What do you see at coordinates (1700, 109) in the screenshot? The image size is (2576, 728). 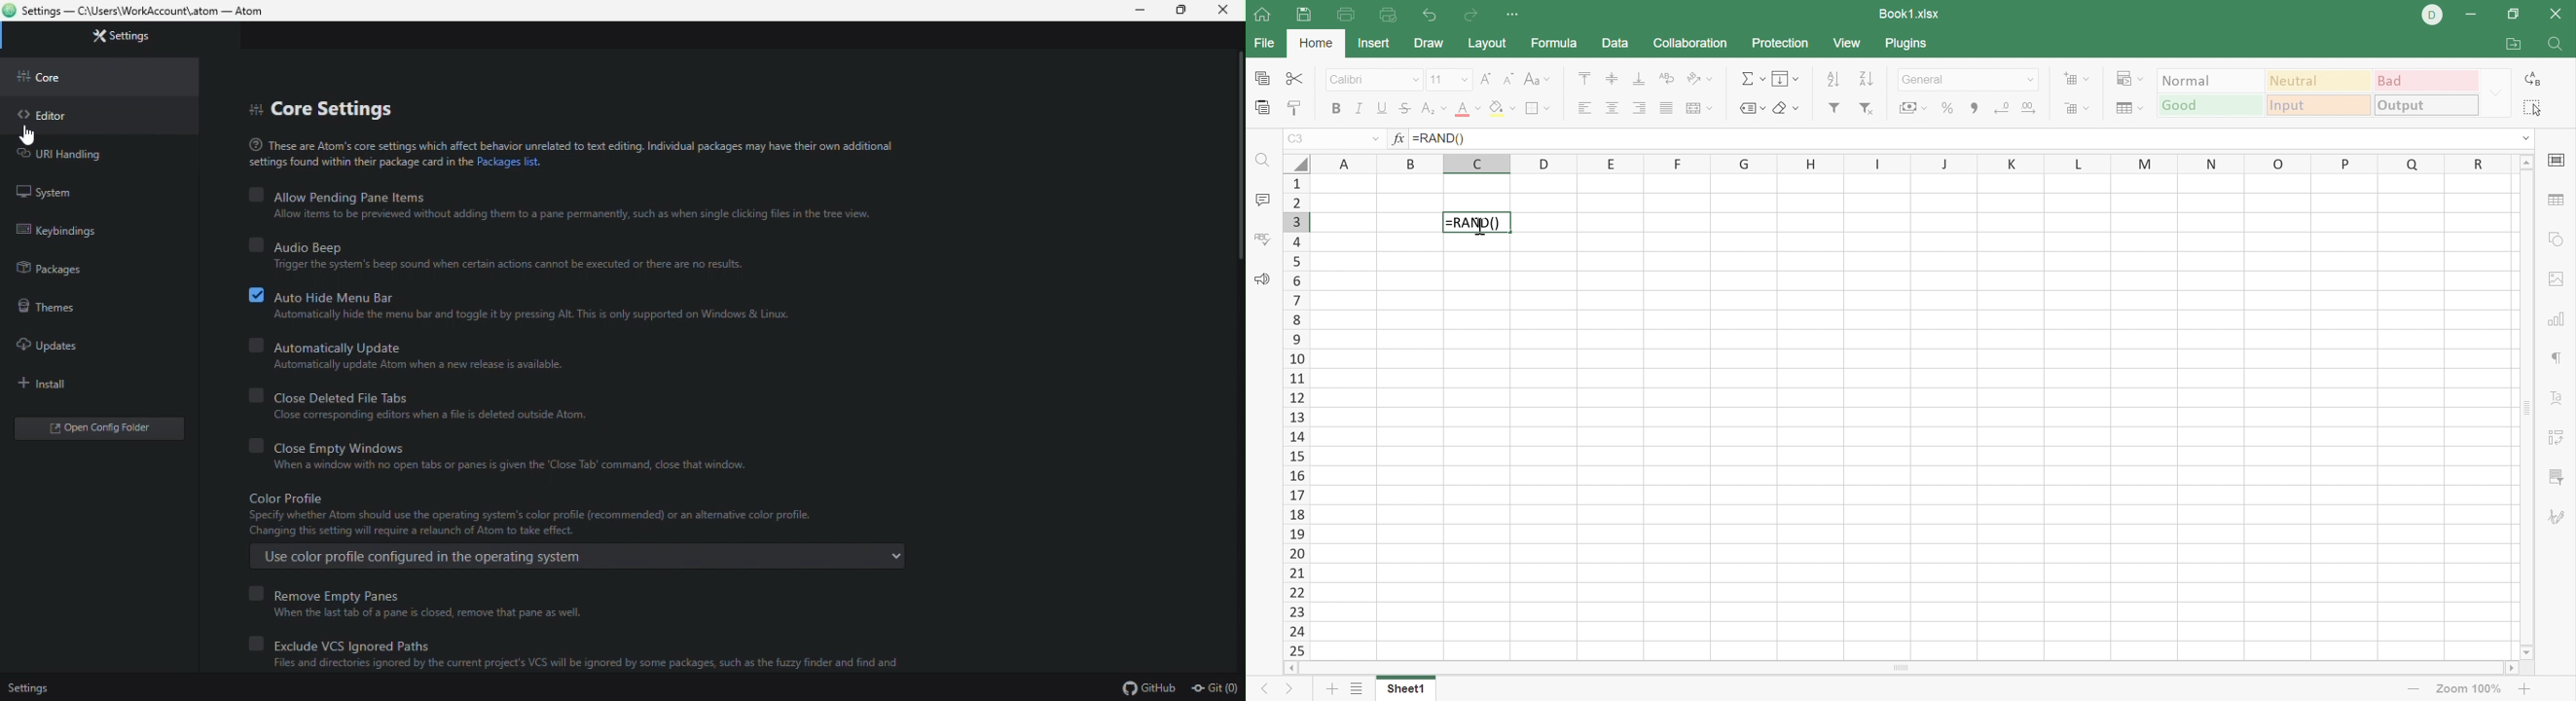 I see `Merge and center` at bounding box center [1700, 109].